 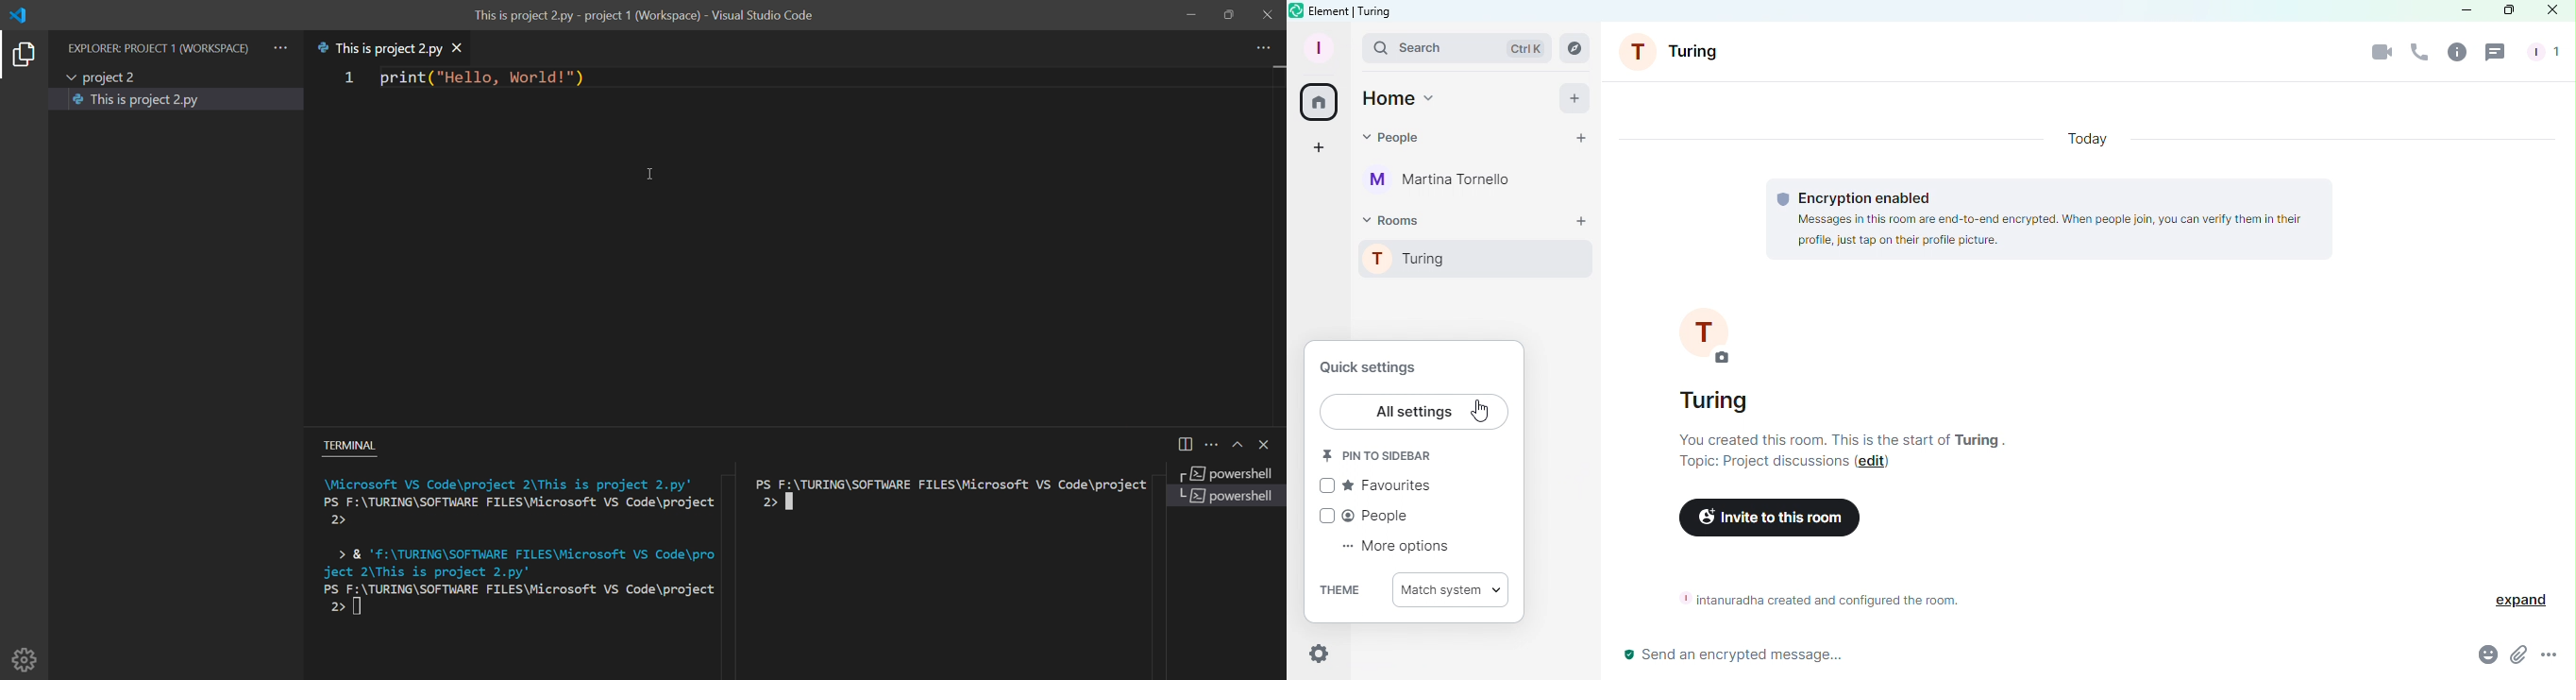 What do you see at coordinates (1573, 95) in the screenshot?
I see `Add` at bounding box center [1573, 95].